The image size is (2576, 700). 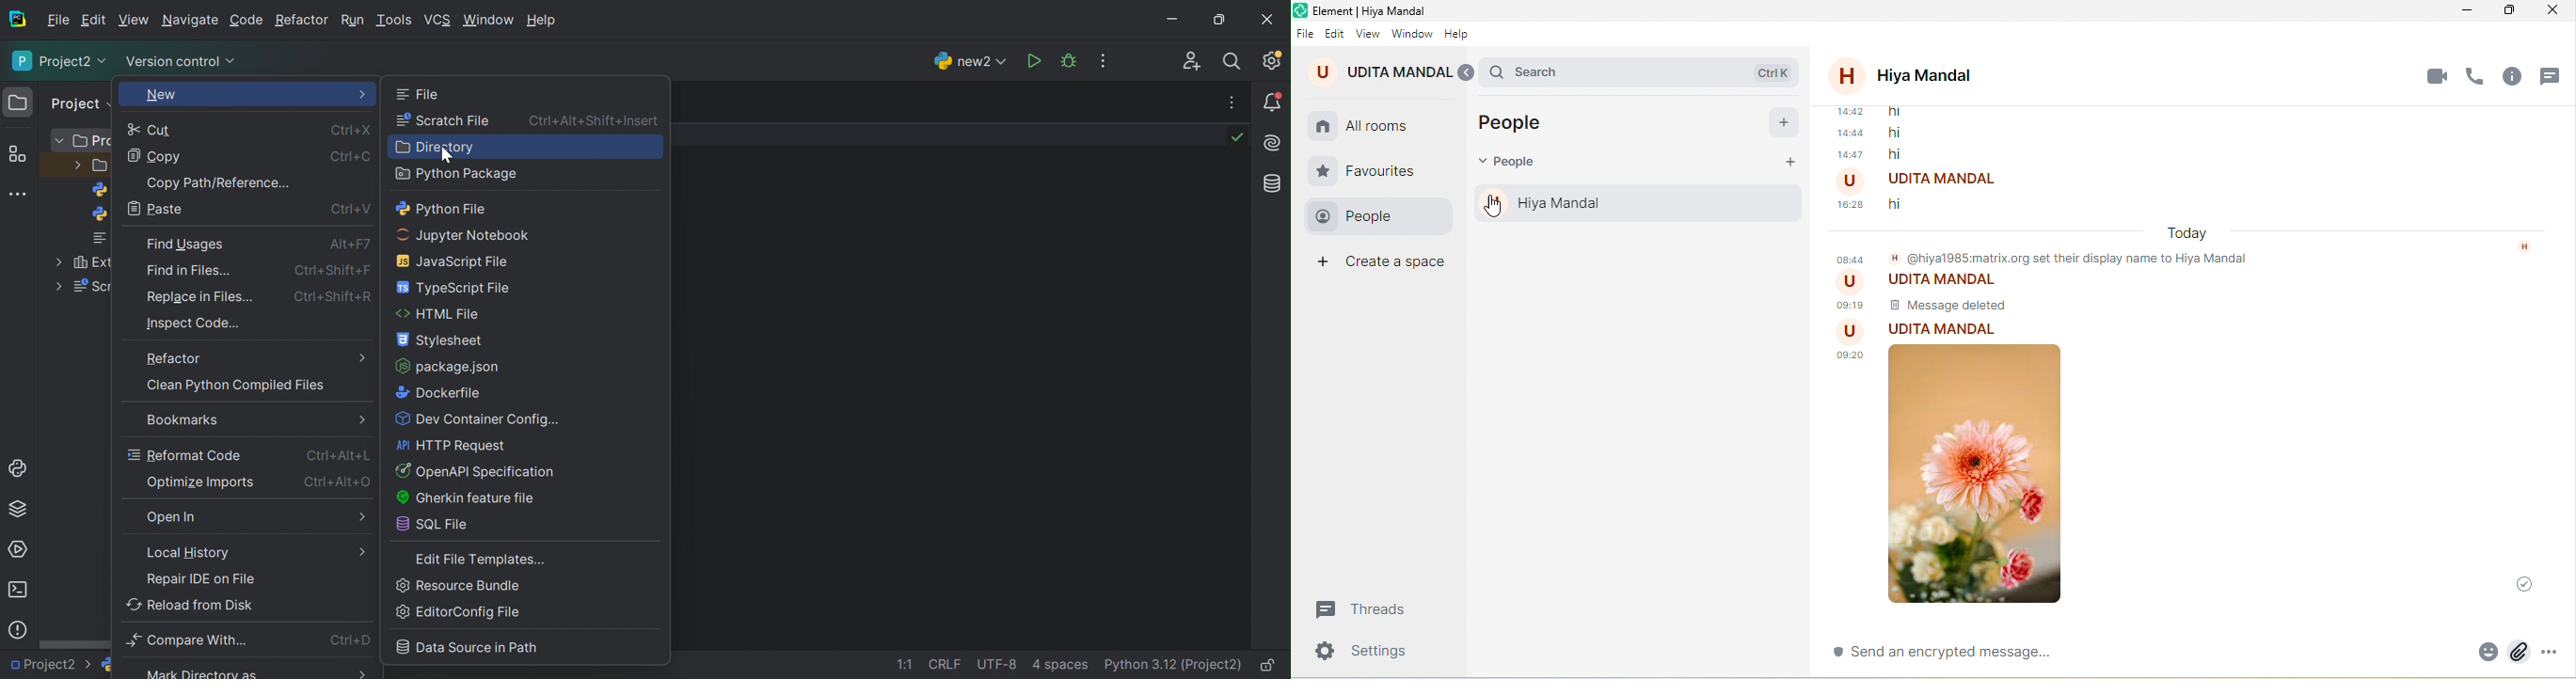 I want to click on maximize, so click(x=2514, y=10).